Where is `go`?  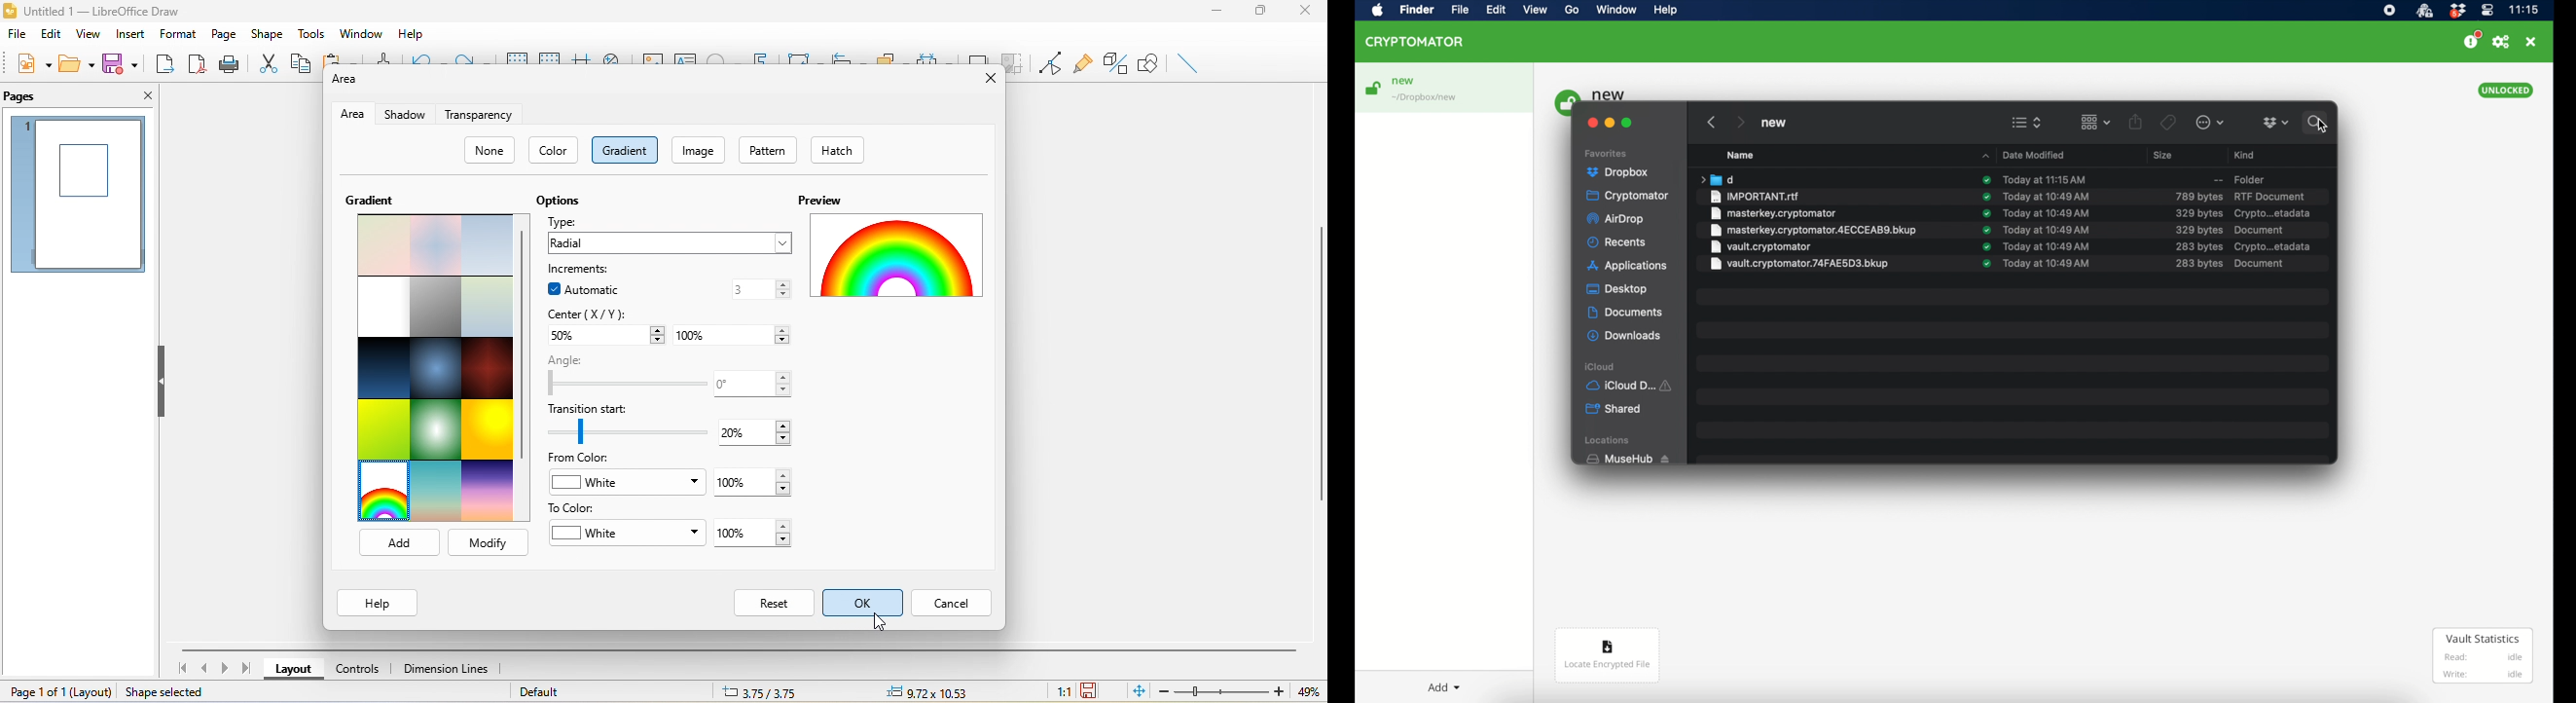
go is located at coordinates (1573, 10).